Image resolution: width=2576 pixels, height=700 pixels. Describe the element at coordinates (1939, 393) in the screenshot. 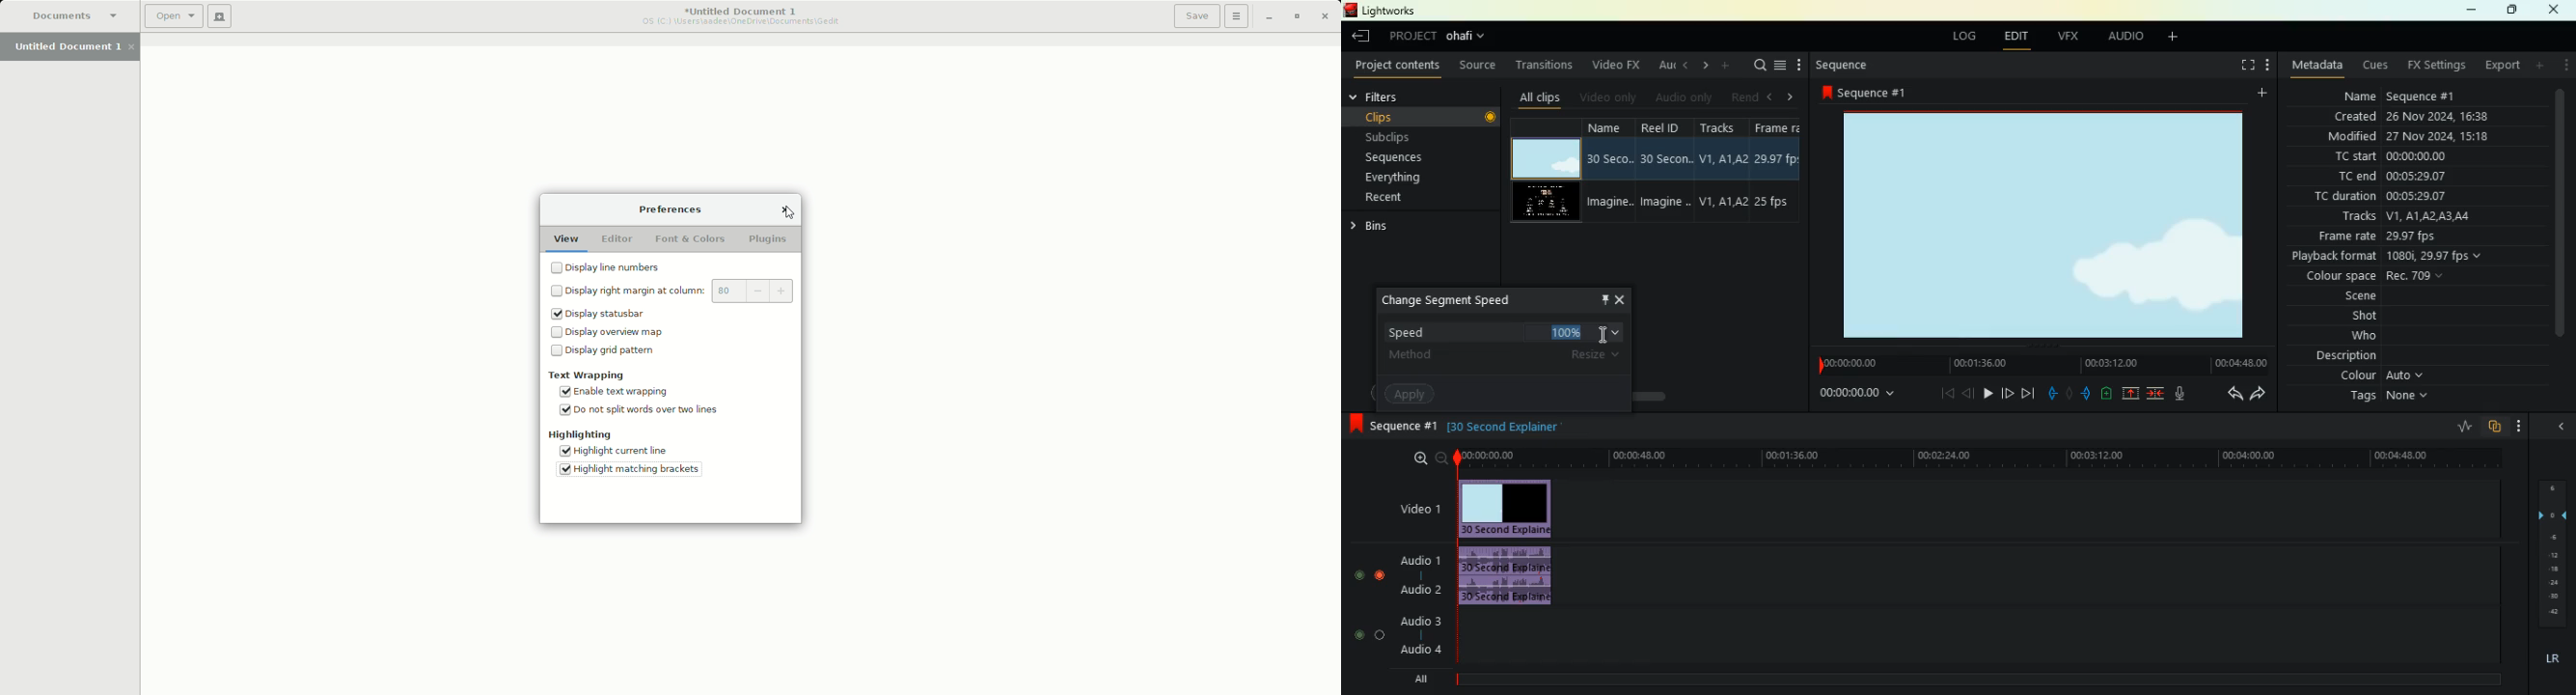

I see `beggining` at that location.